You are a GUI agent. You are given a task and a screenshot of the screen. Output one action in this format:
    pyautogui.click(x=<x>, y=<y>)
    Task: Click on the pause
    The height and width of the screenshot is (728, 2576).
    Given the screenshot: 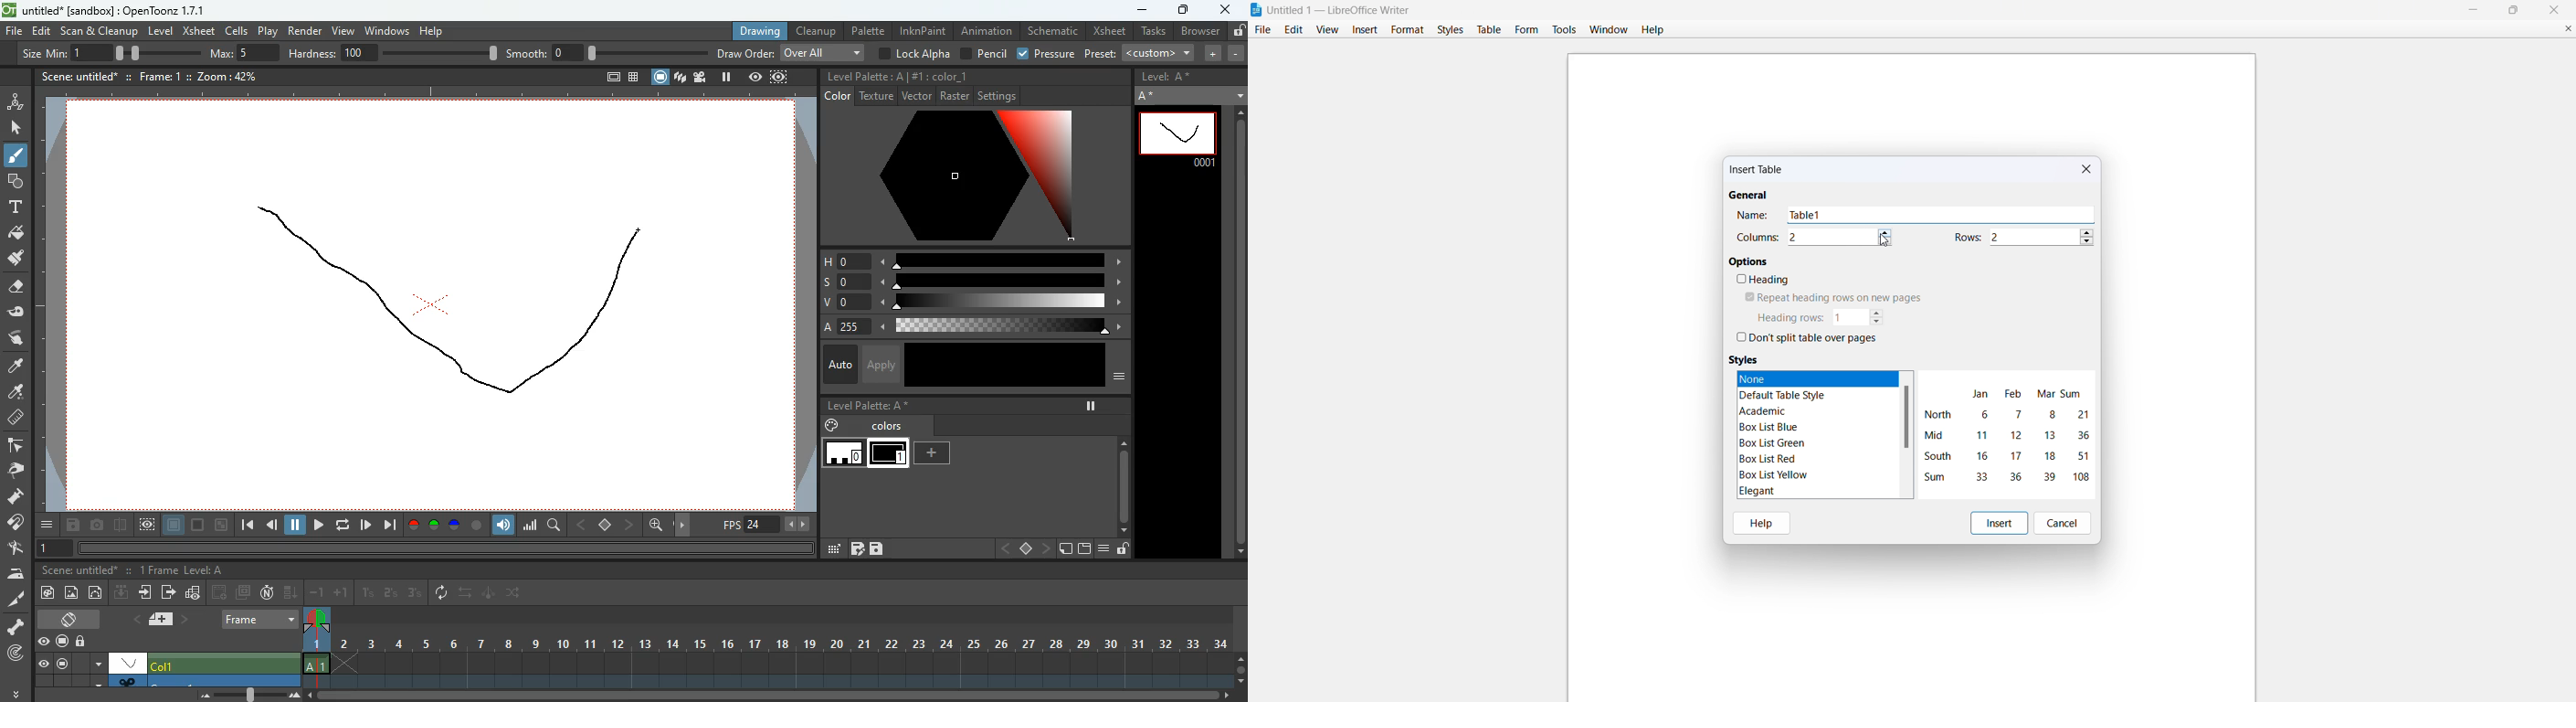 What is the action you would take?
    pyautogui.click(x=726, y=77)
    